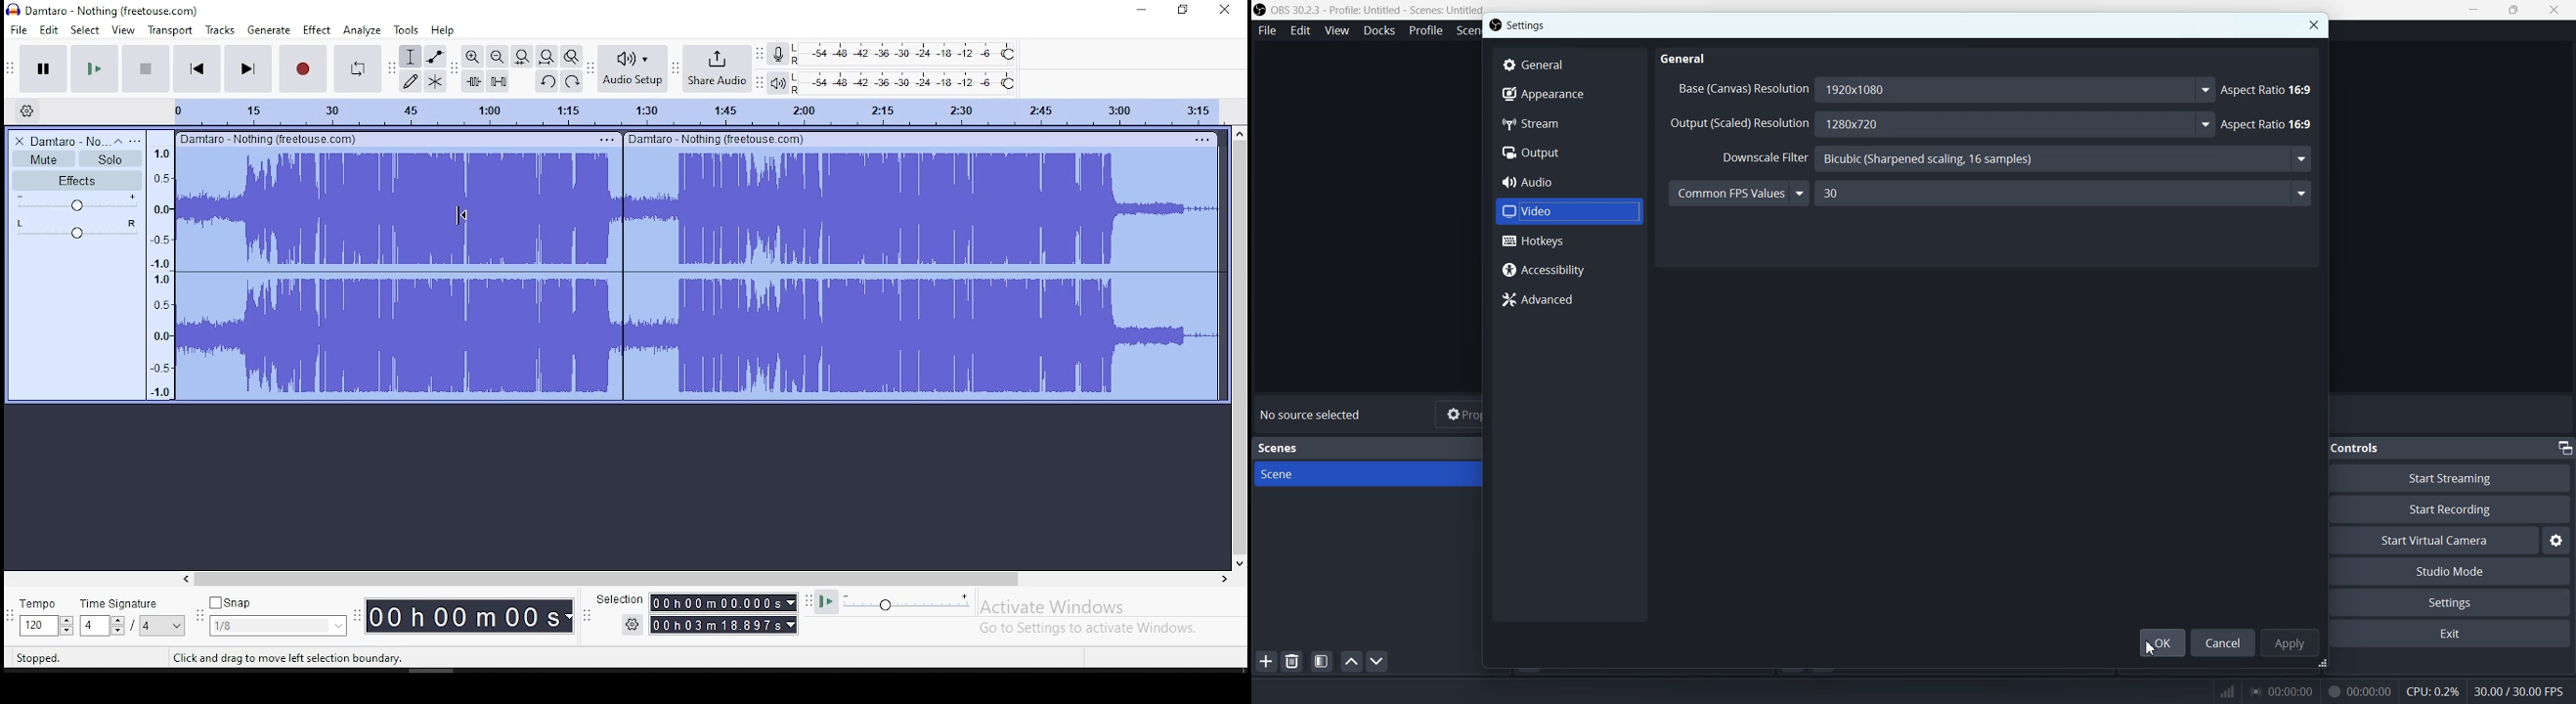 The width and height of the screenshot is (2576, 728). Describe the element at coordinates (2282, 691) in the screenshot. I see `play time` at that location.